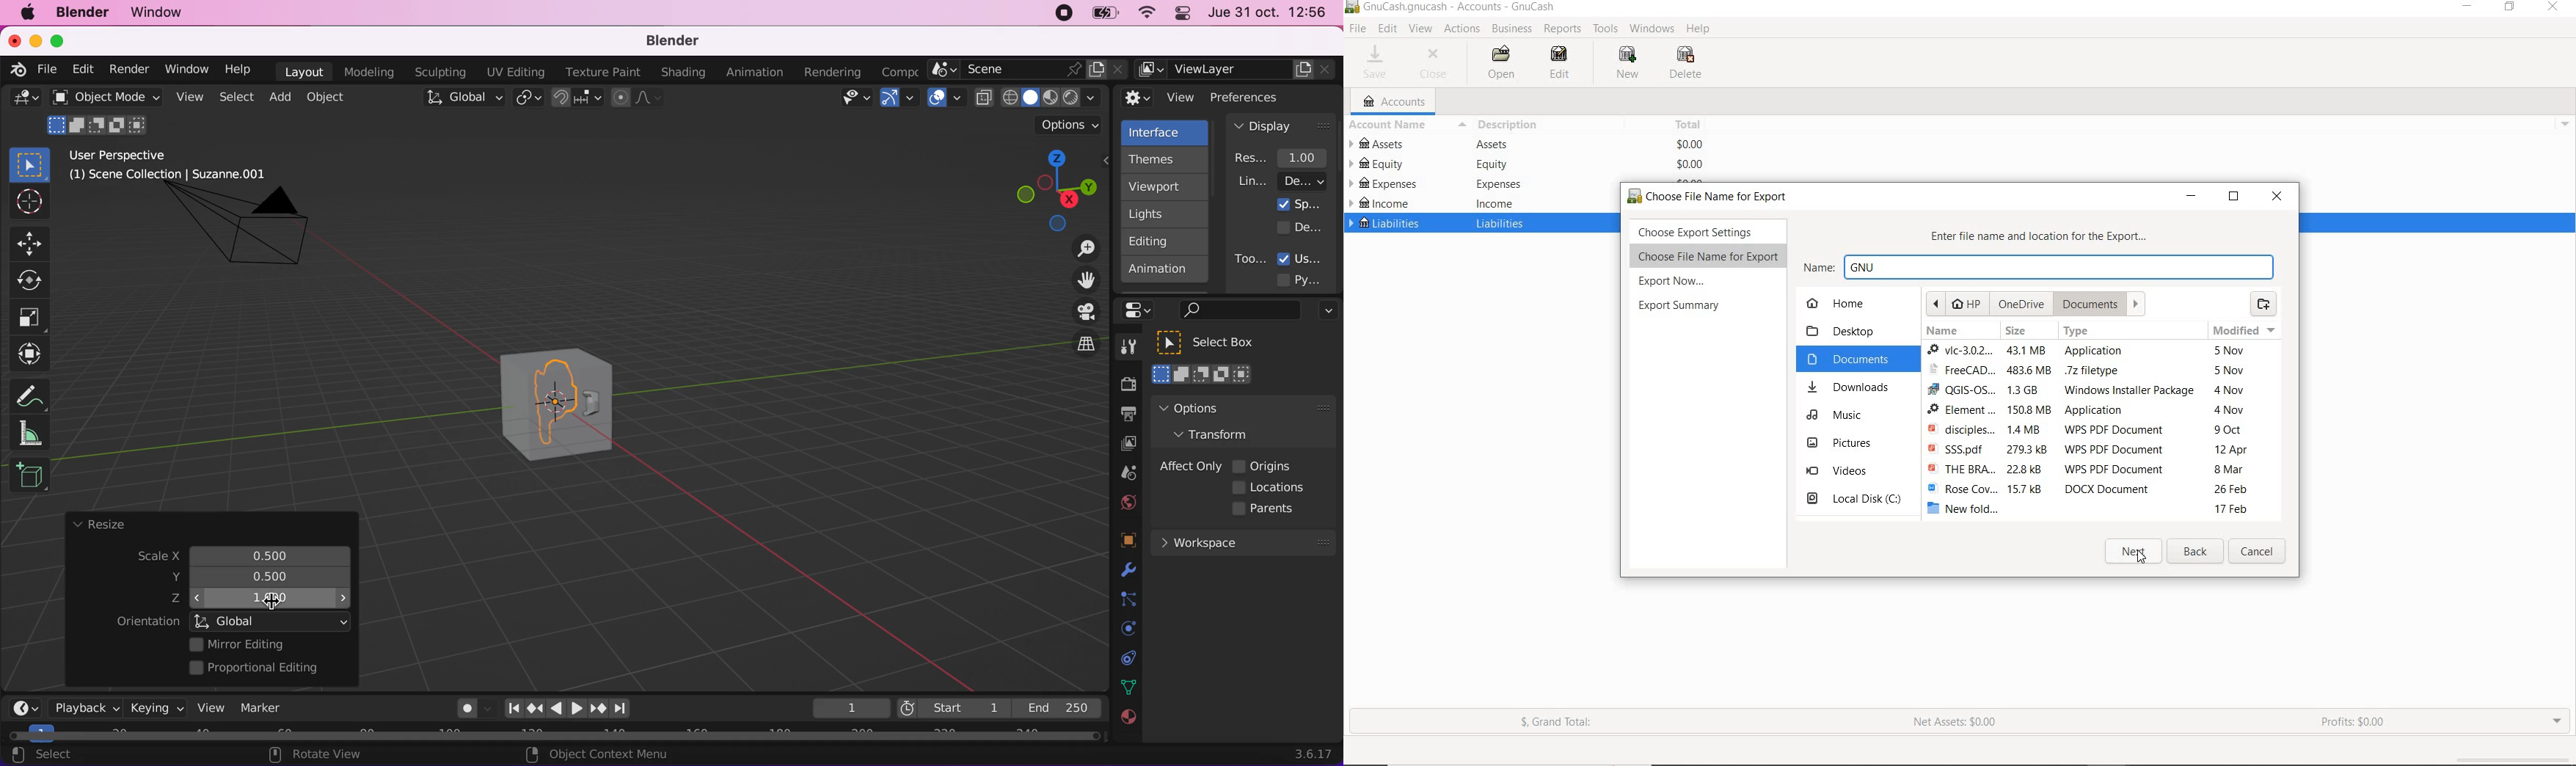 The height and width of the screenshot is (784, 2576). I want to click on create folder, so click(2265, 304).